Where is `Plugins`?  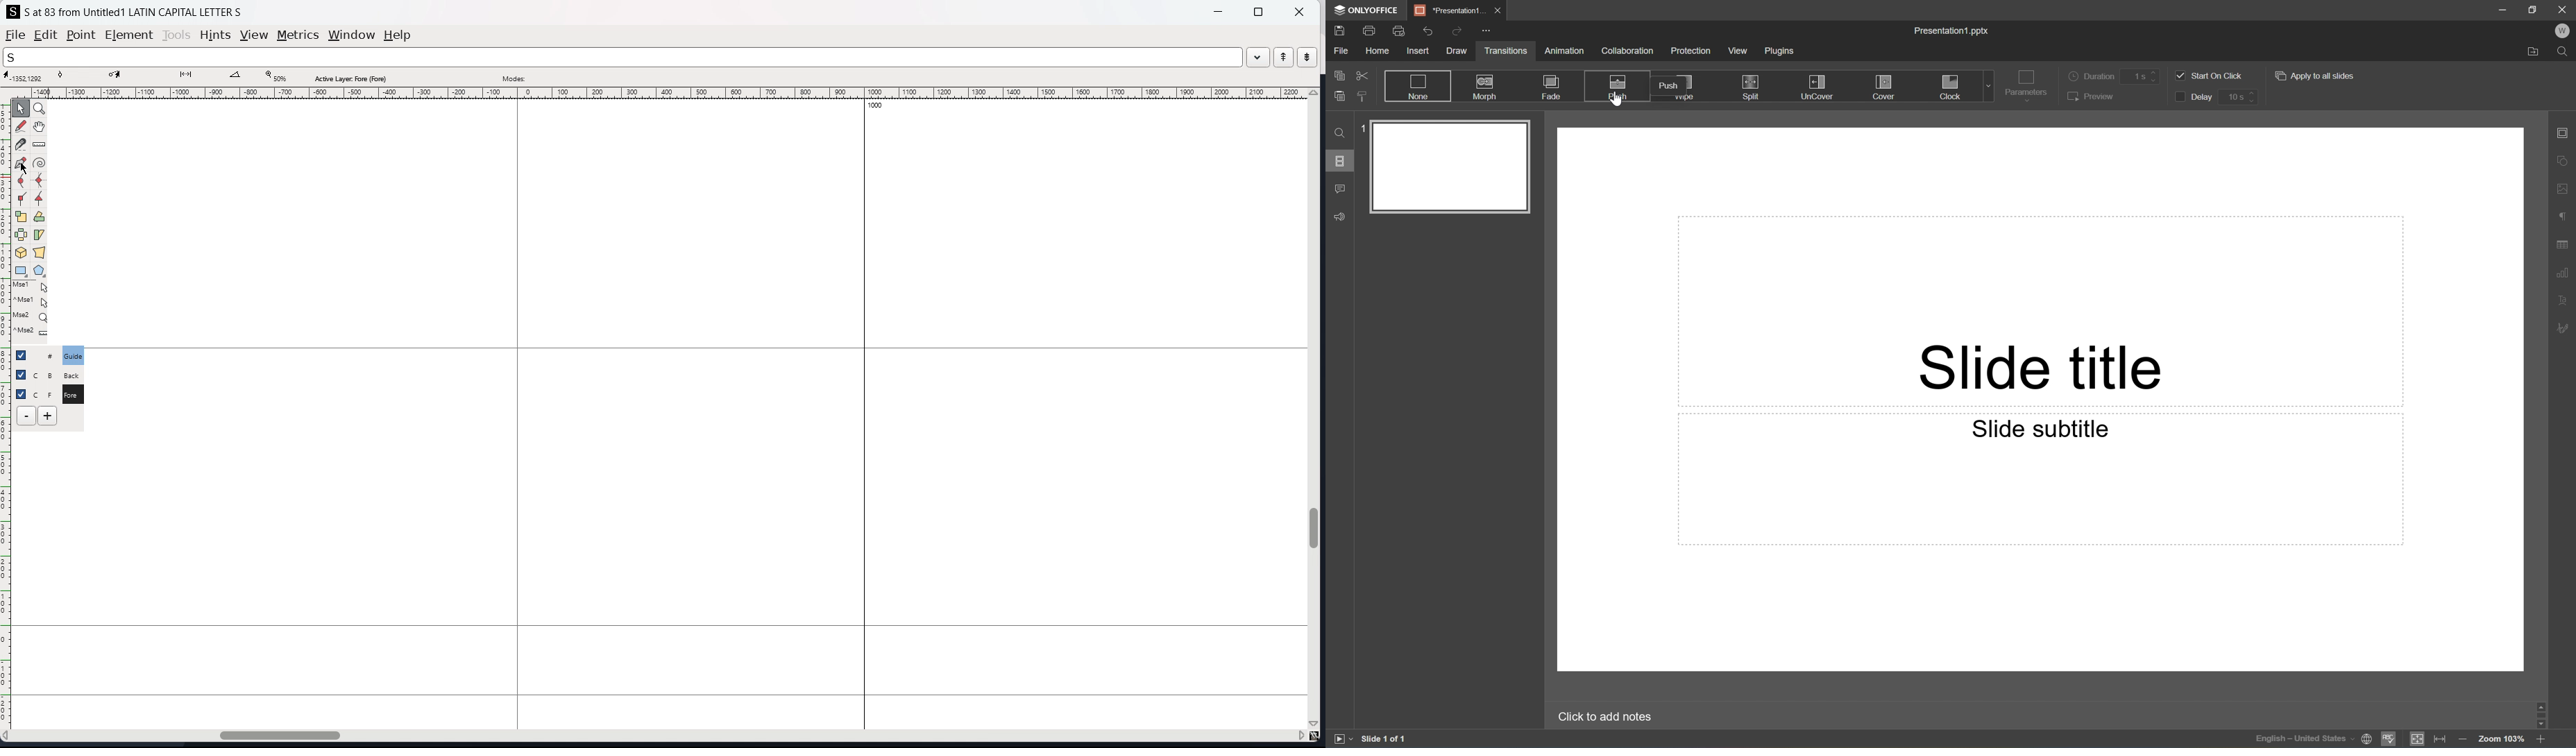 Plugins is located at coordinates (1783, 51).